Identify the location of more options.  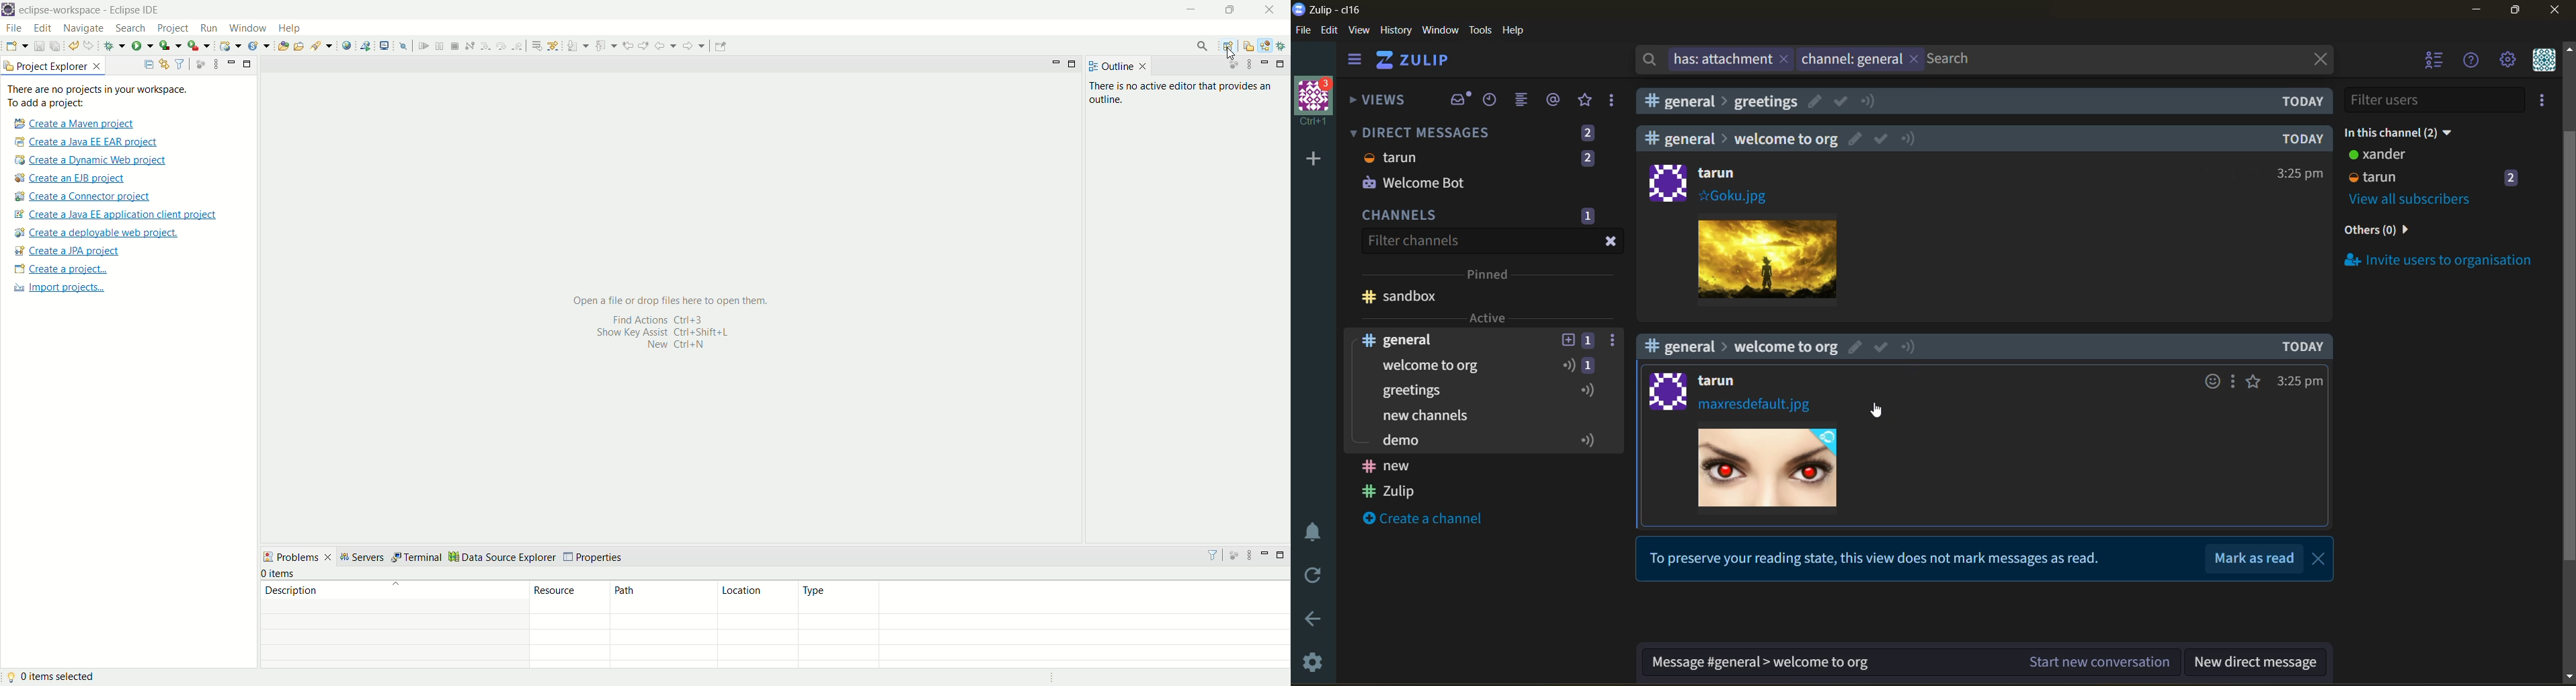
(1611, 341).